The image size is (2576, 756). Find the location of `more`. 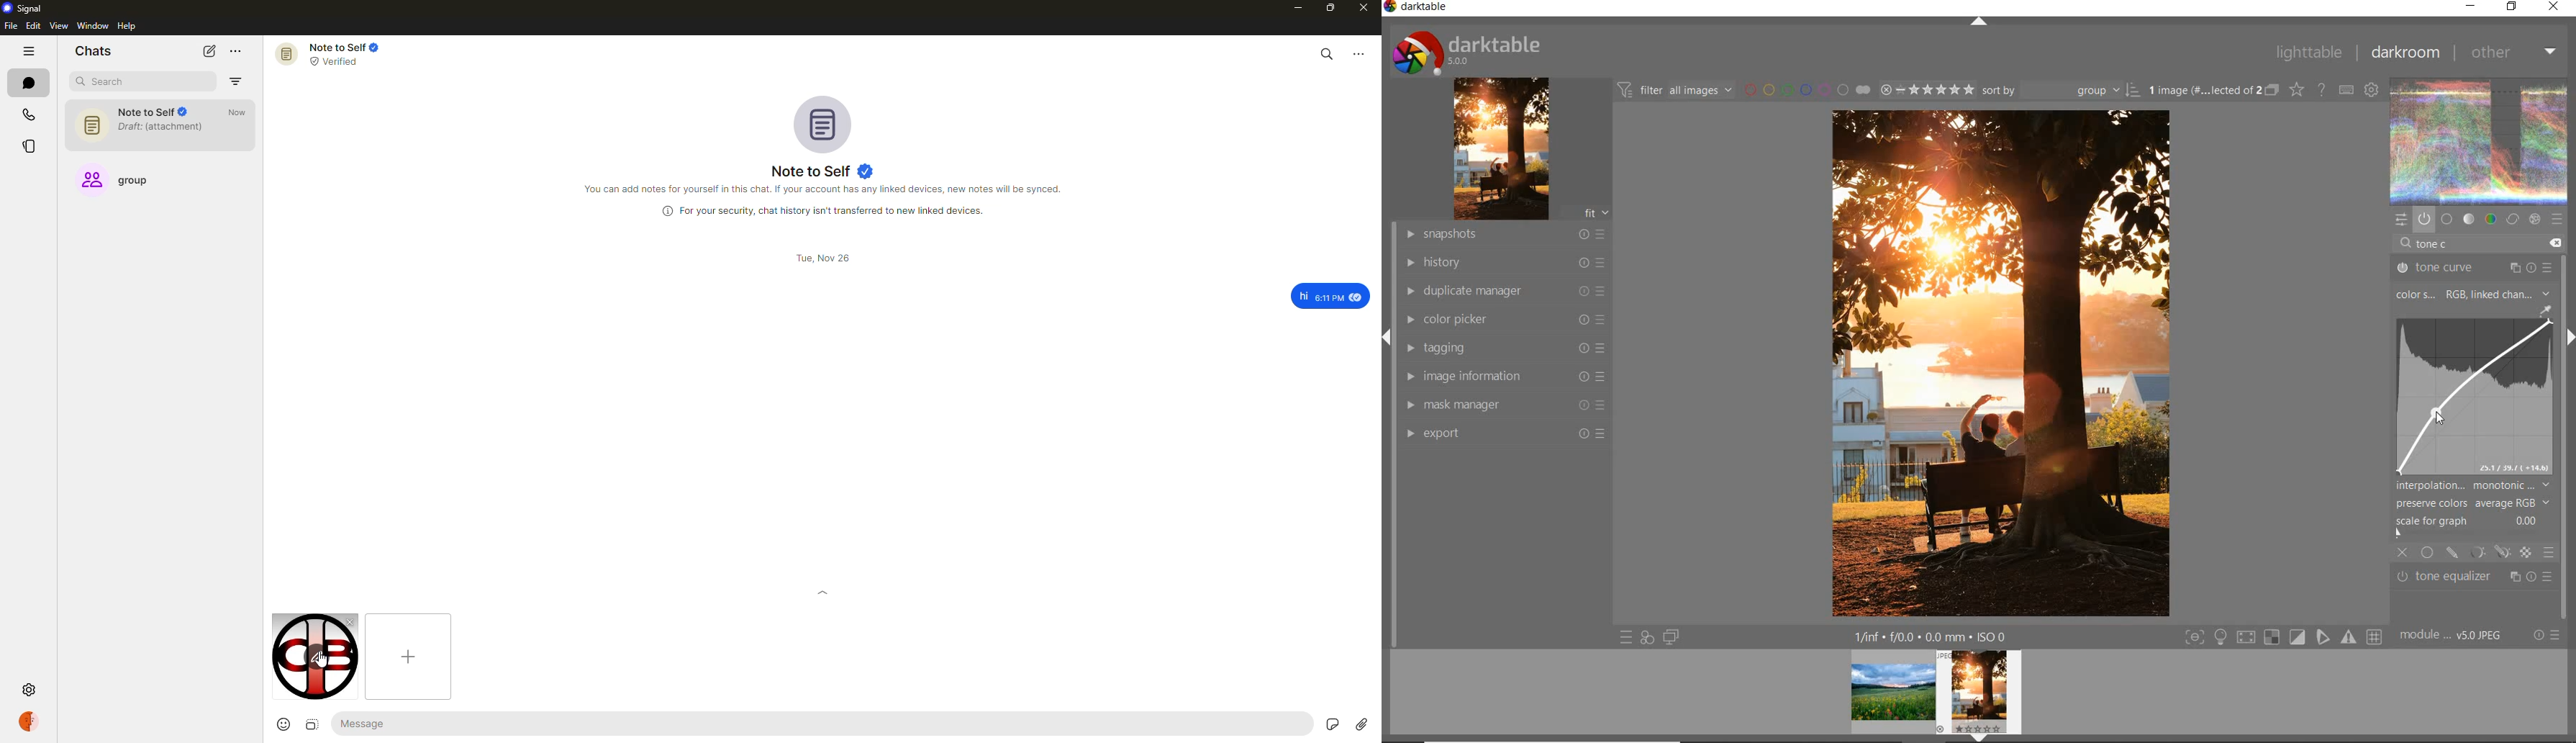

more is located at coordinates (1360, 51).